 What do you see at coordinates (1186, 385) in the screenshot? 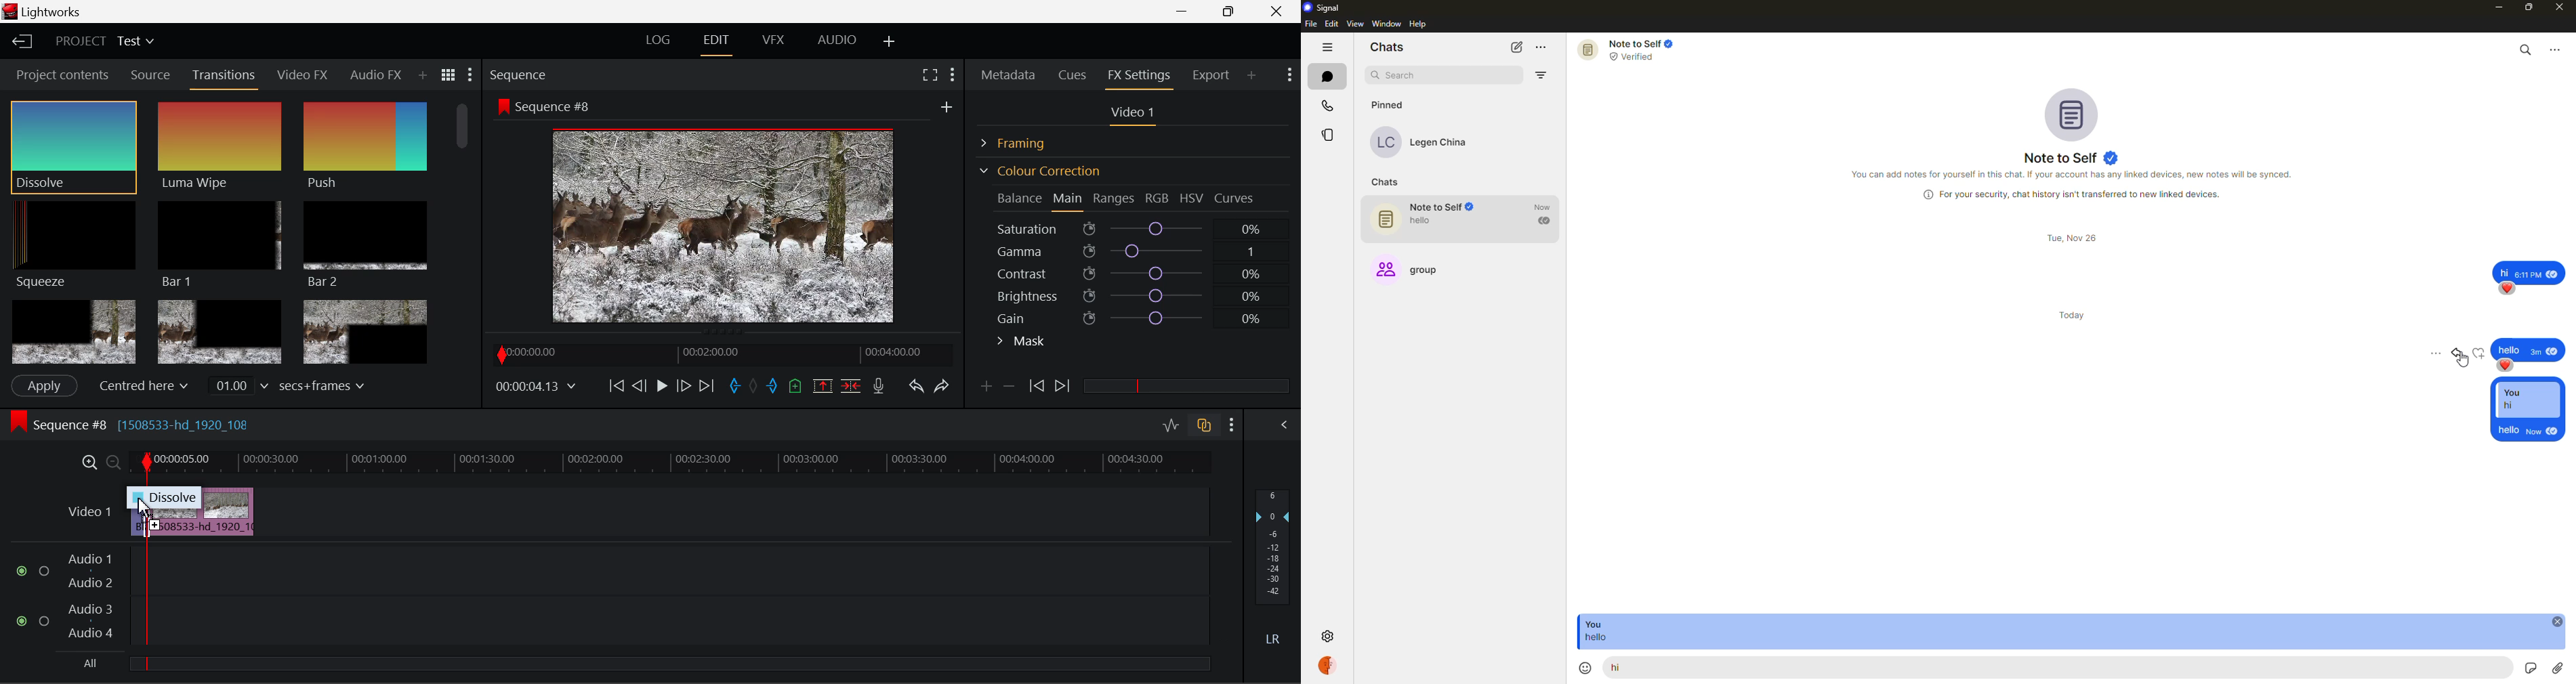
I see `slider` at bounding box center [1186, 385].